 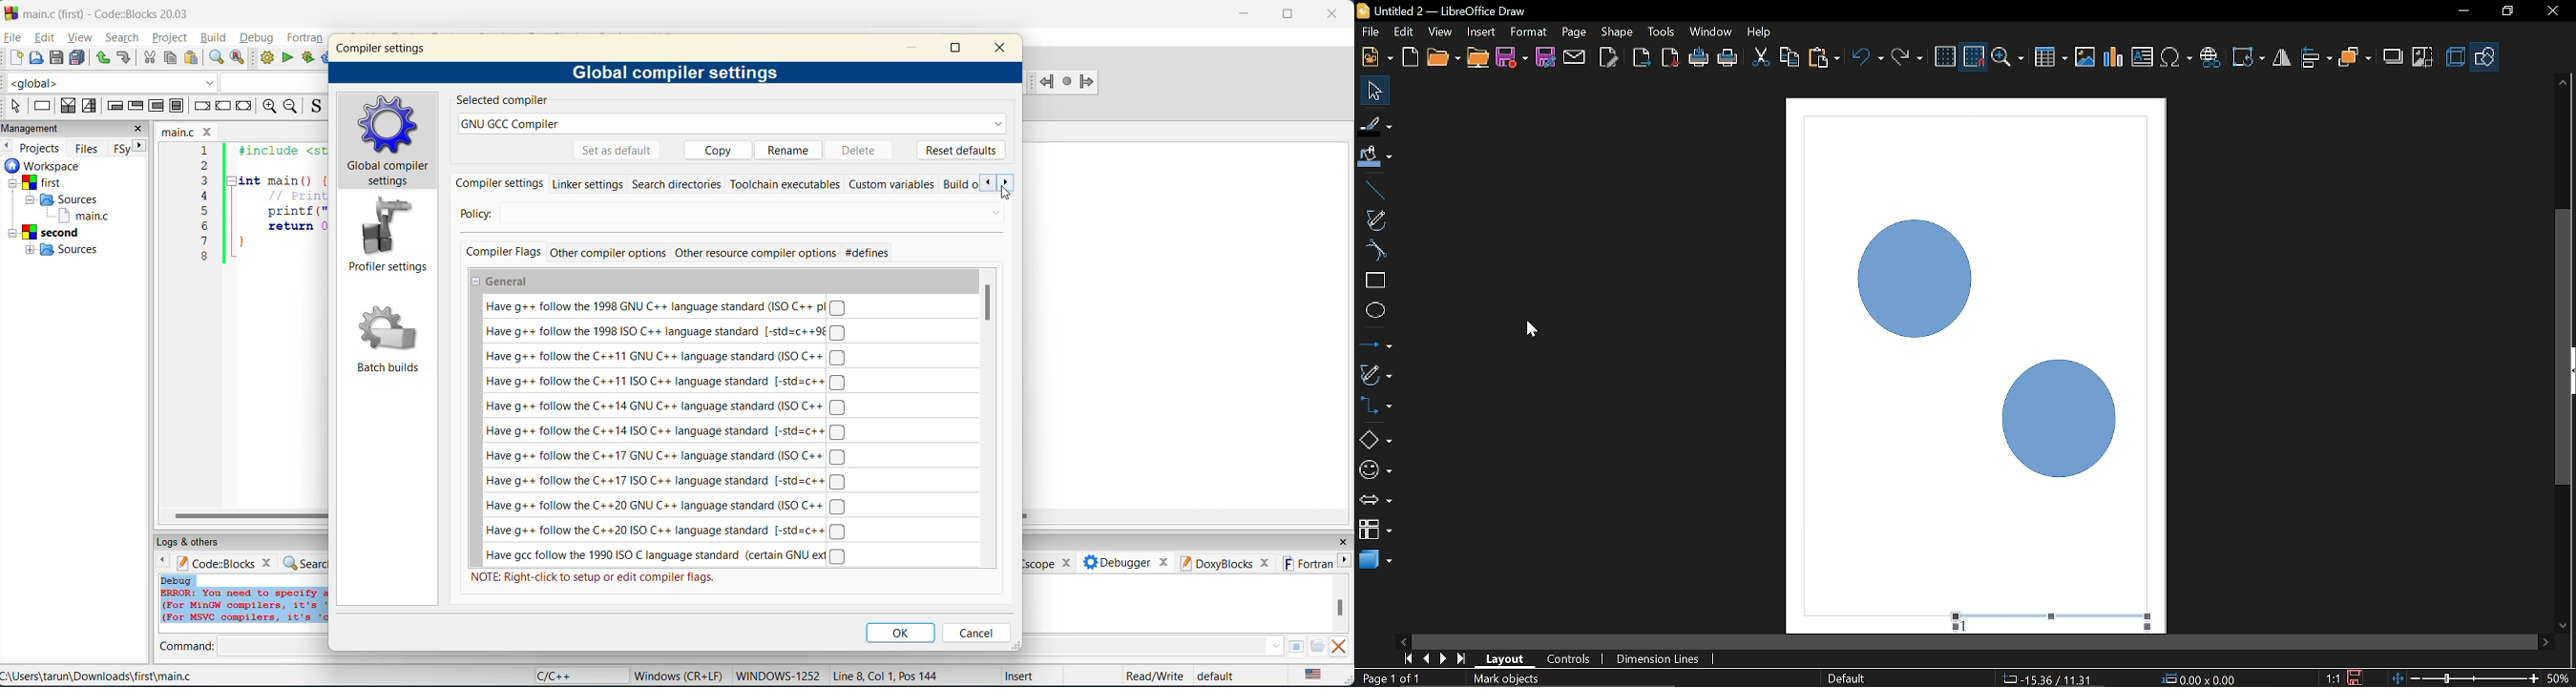 What do you see at coordinates (1482, 31) in the screenshot?
I see `Insert` at bounding box center [1482, 31].